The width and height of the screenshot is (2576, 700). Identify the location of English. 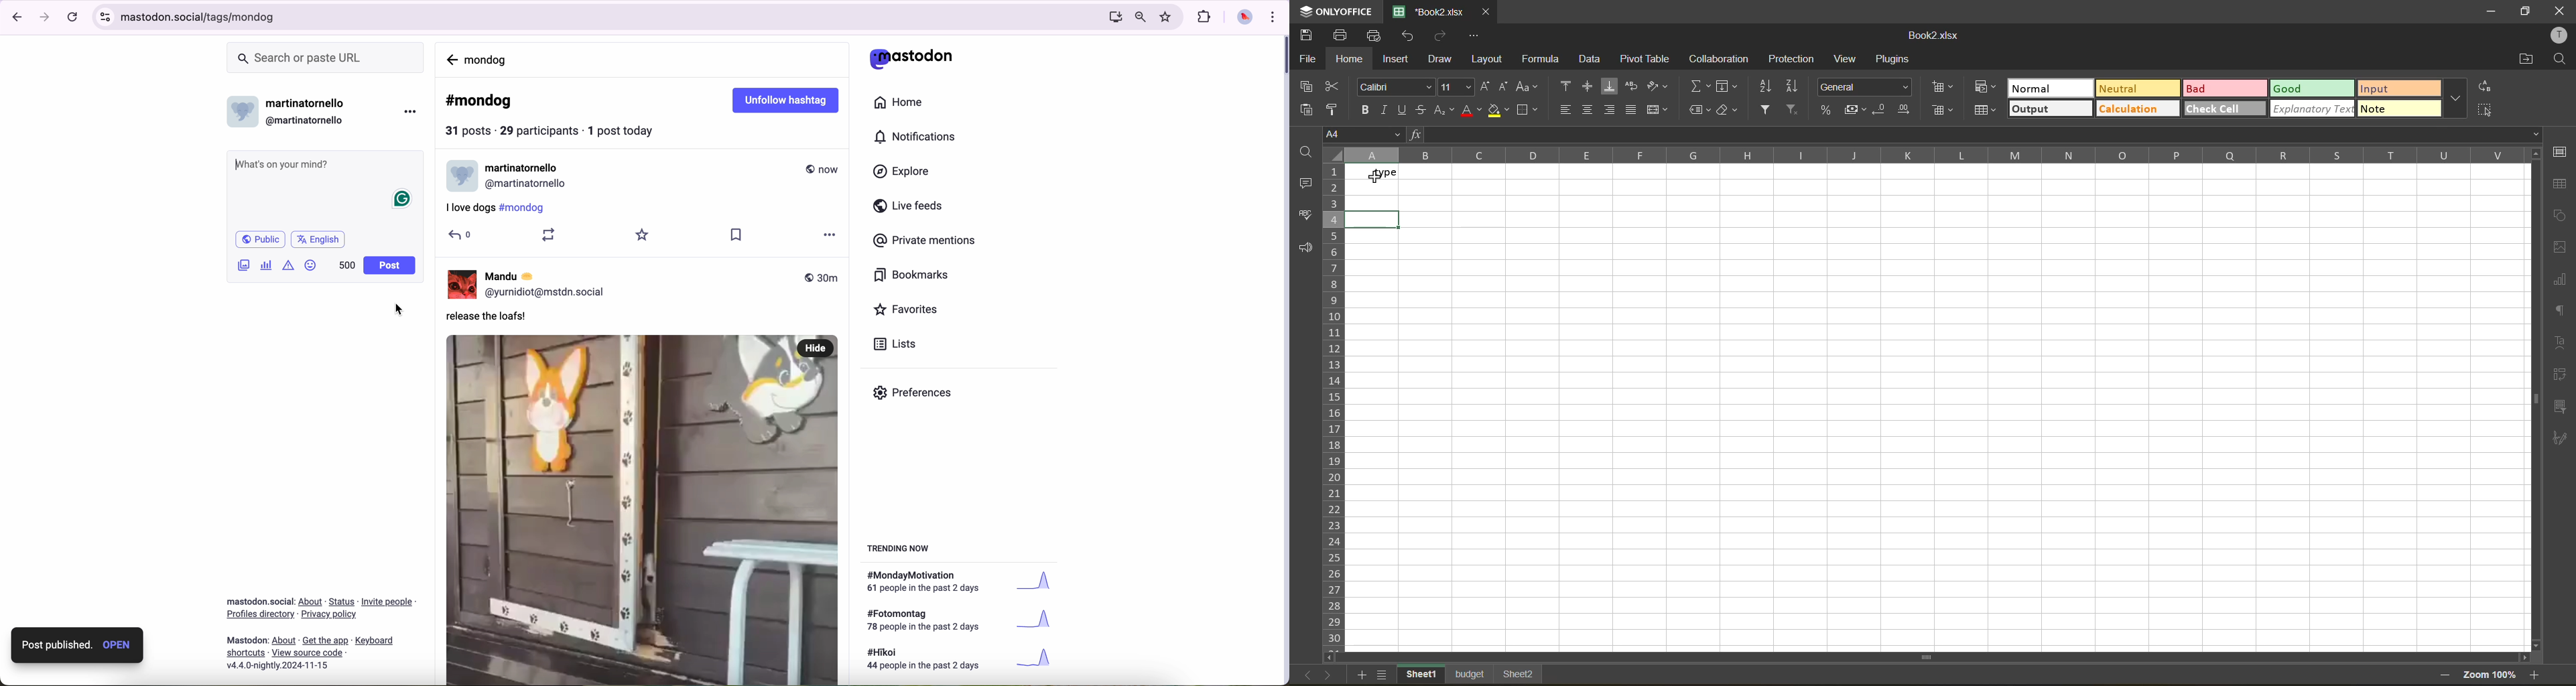
(319, 241).